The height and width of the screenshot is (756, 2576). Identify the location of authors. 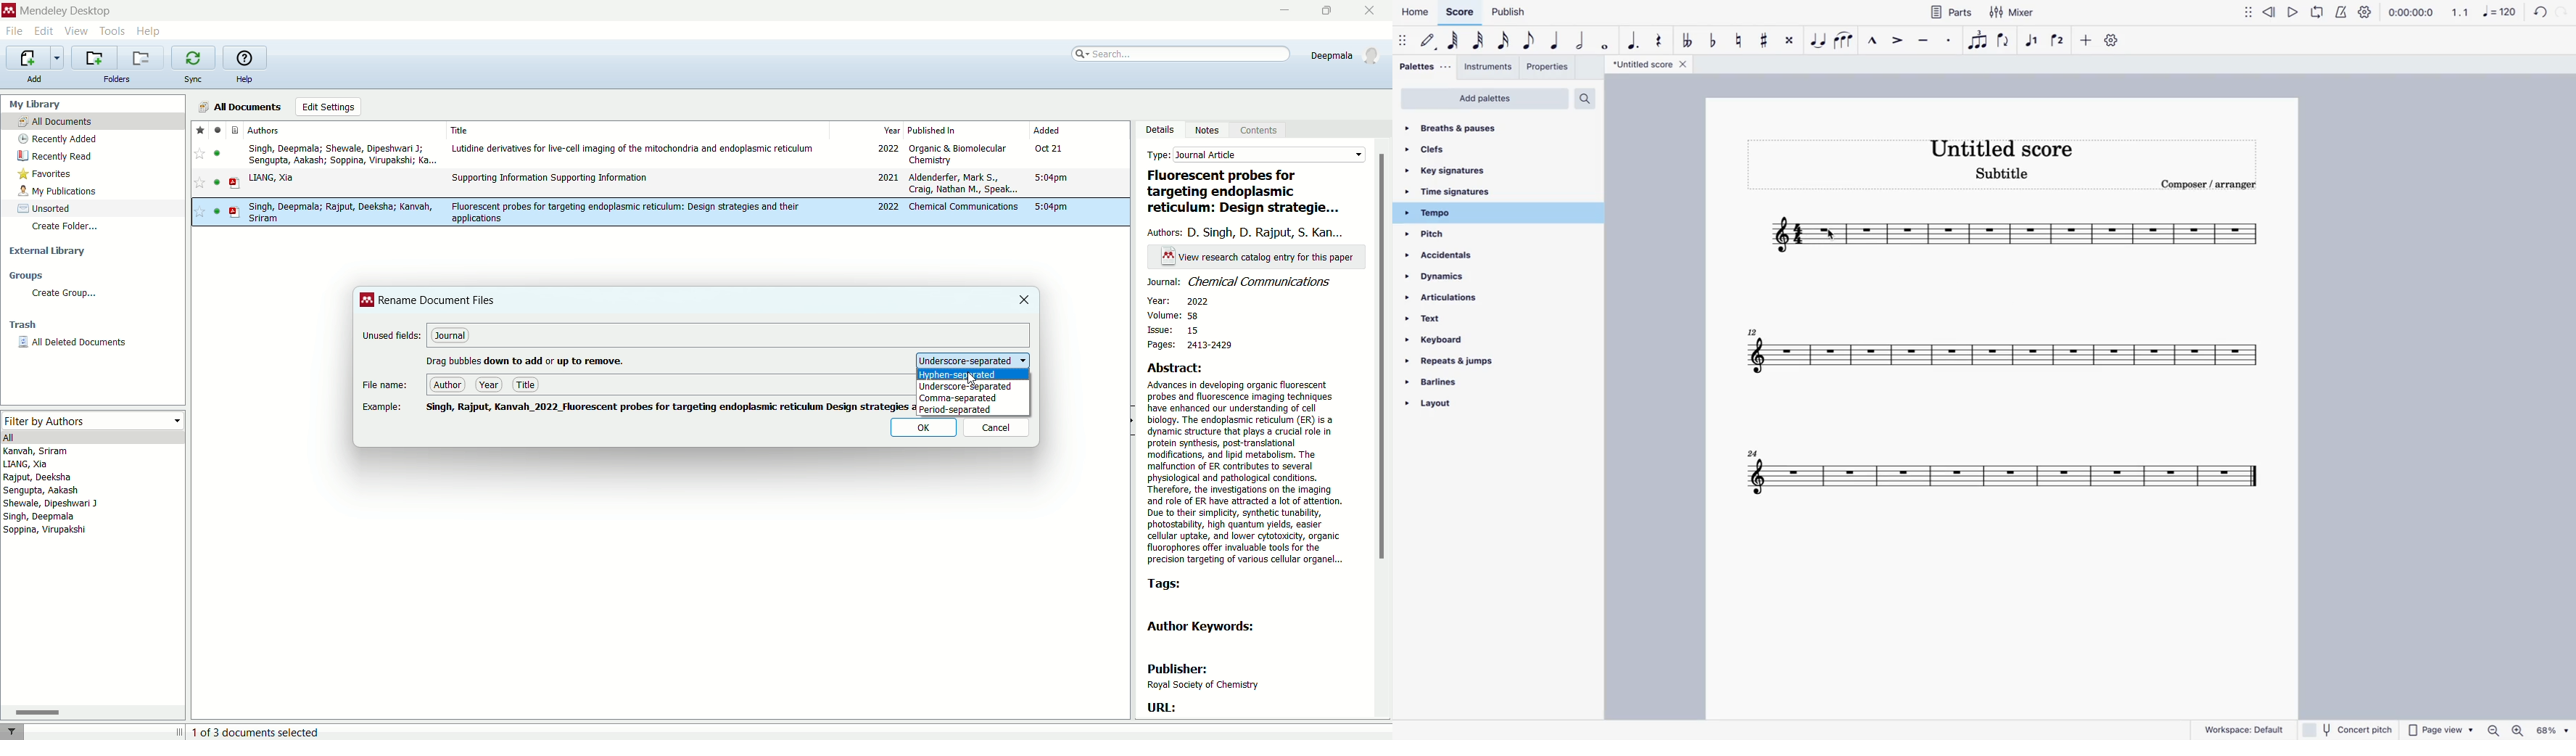
(1250, 233).